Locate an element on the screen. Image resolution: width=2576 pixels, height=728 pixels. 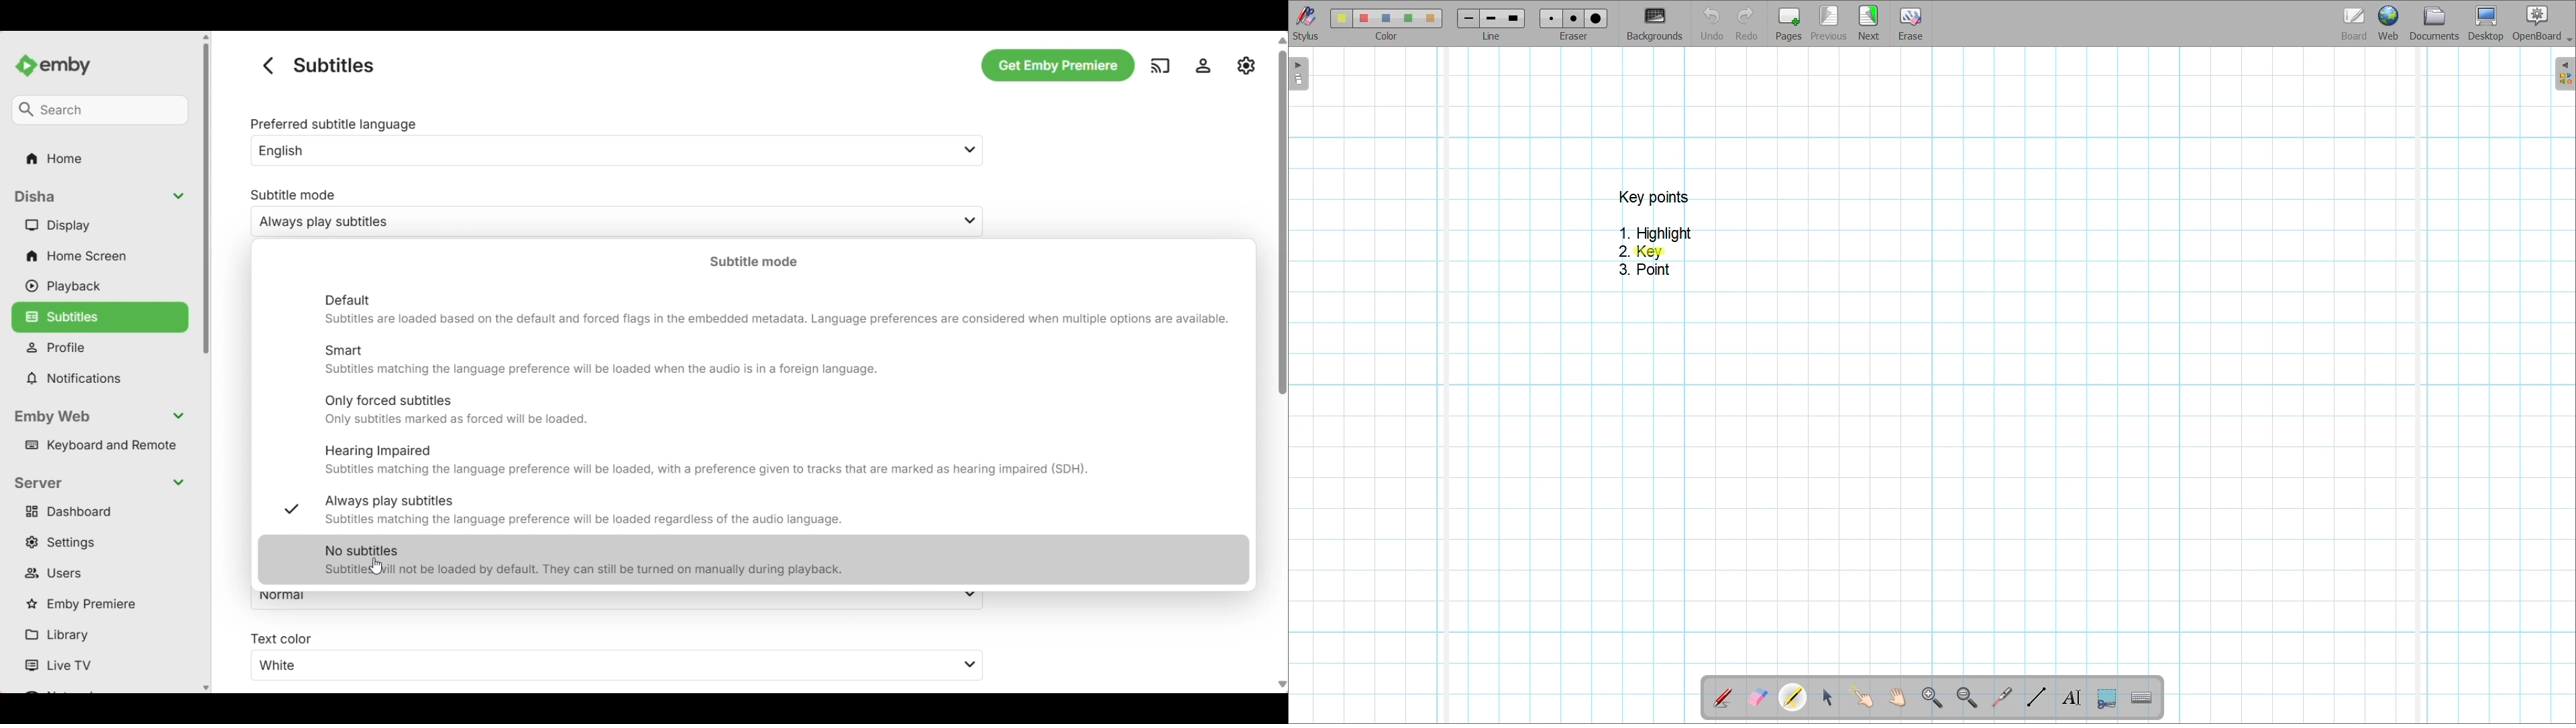
Collapse Server is located at coordinates (101, 483).